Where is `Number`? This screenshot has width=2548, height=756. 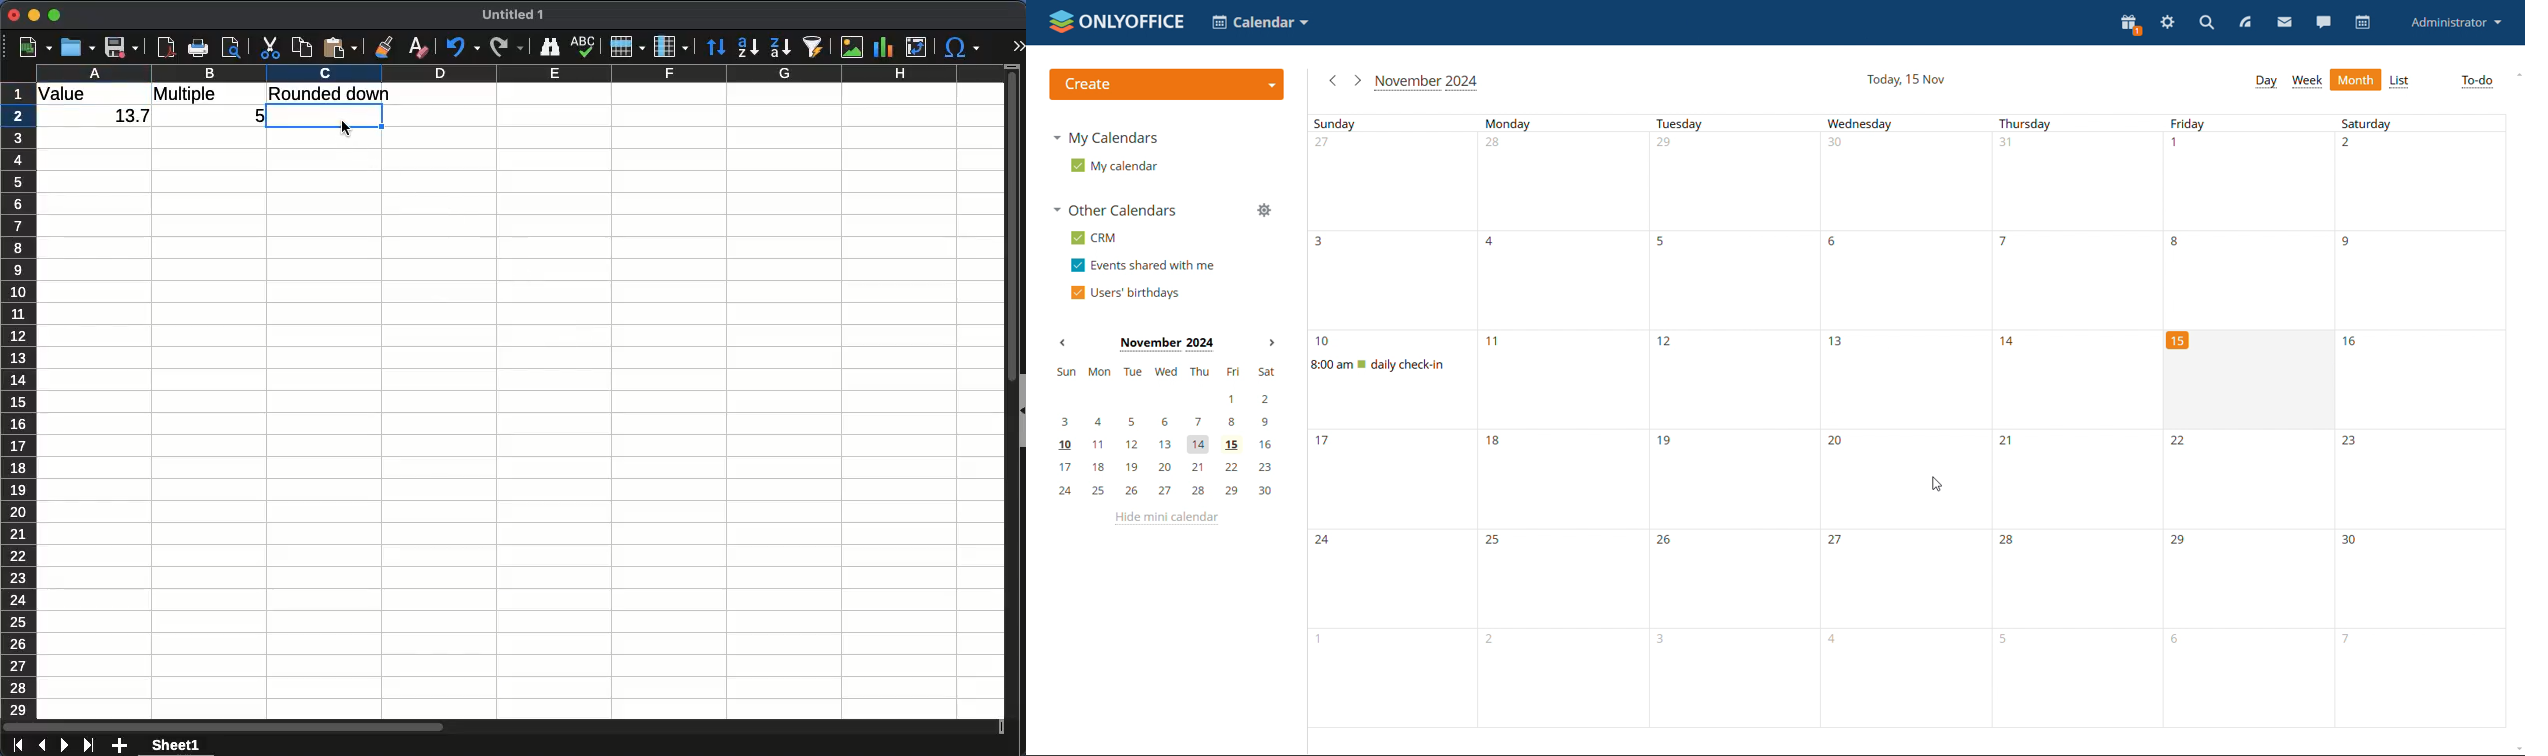 Number is located at coordinates (1669, 344).